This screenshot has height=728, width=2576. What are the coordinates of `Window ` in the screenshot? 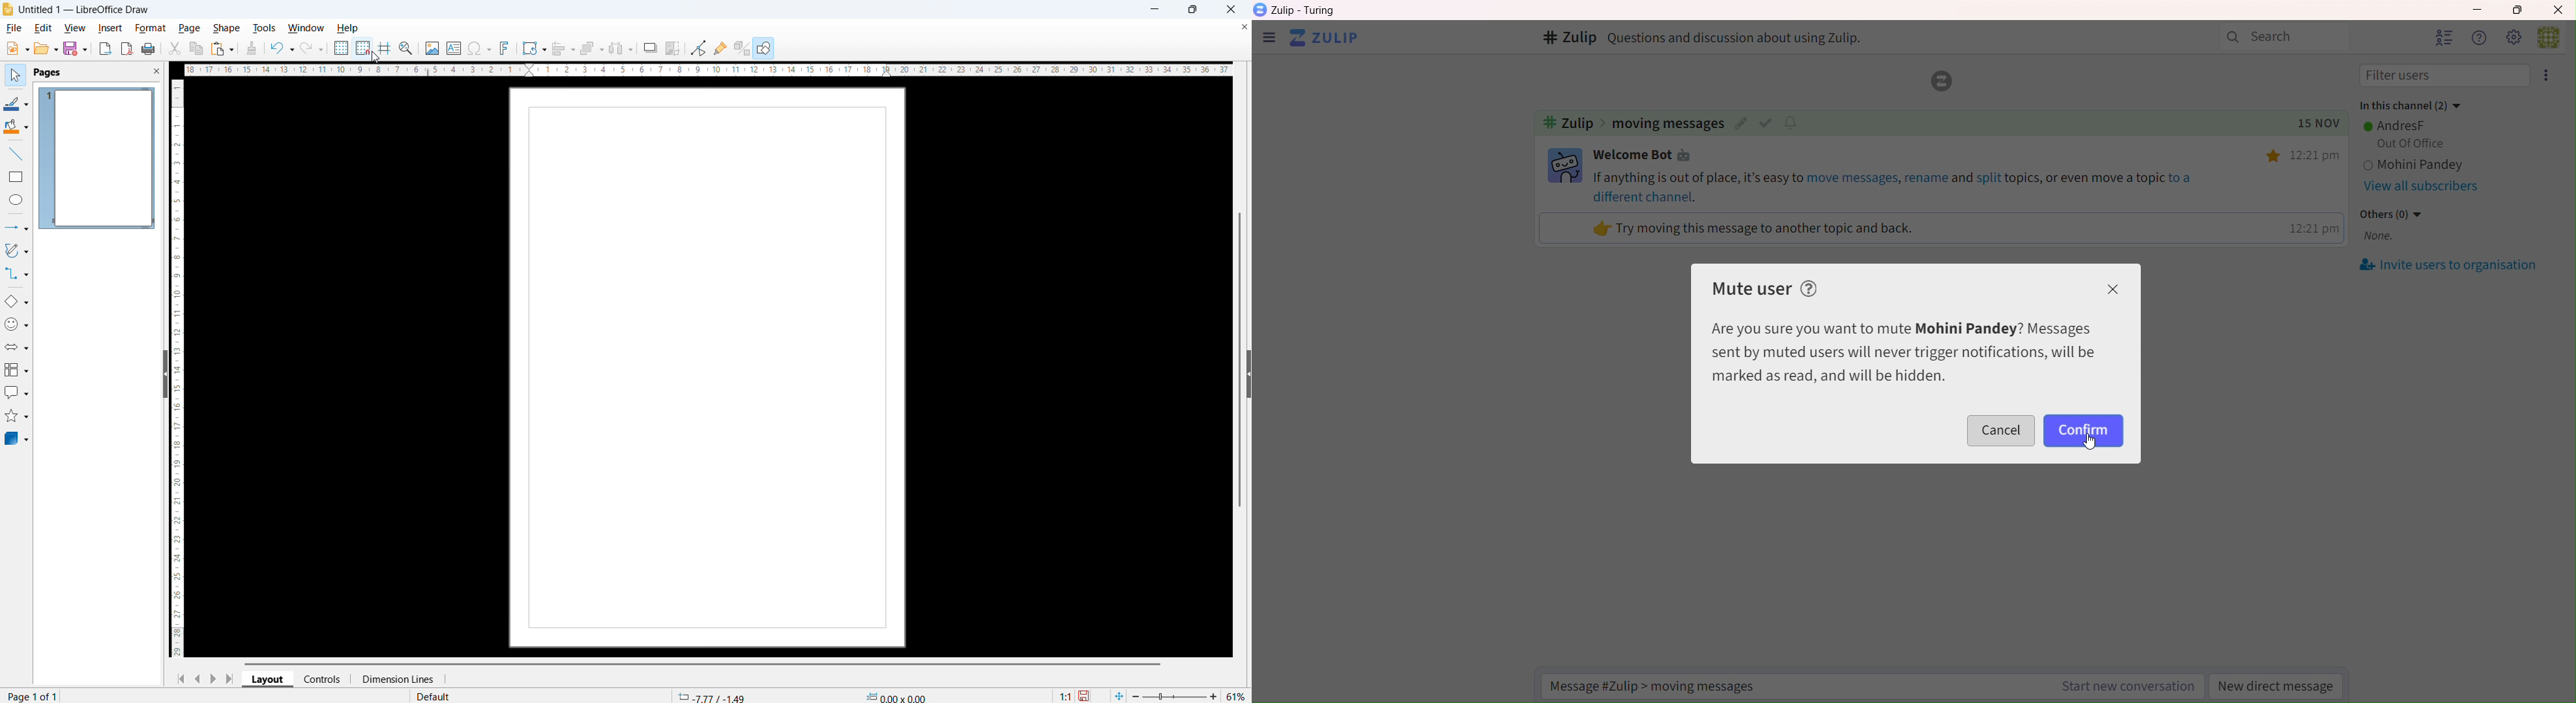 It's located at (306, 29).